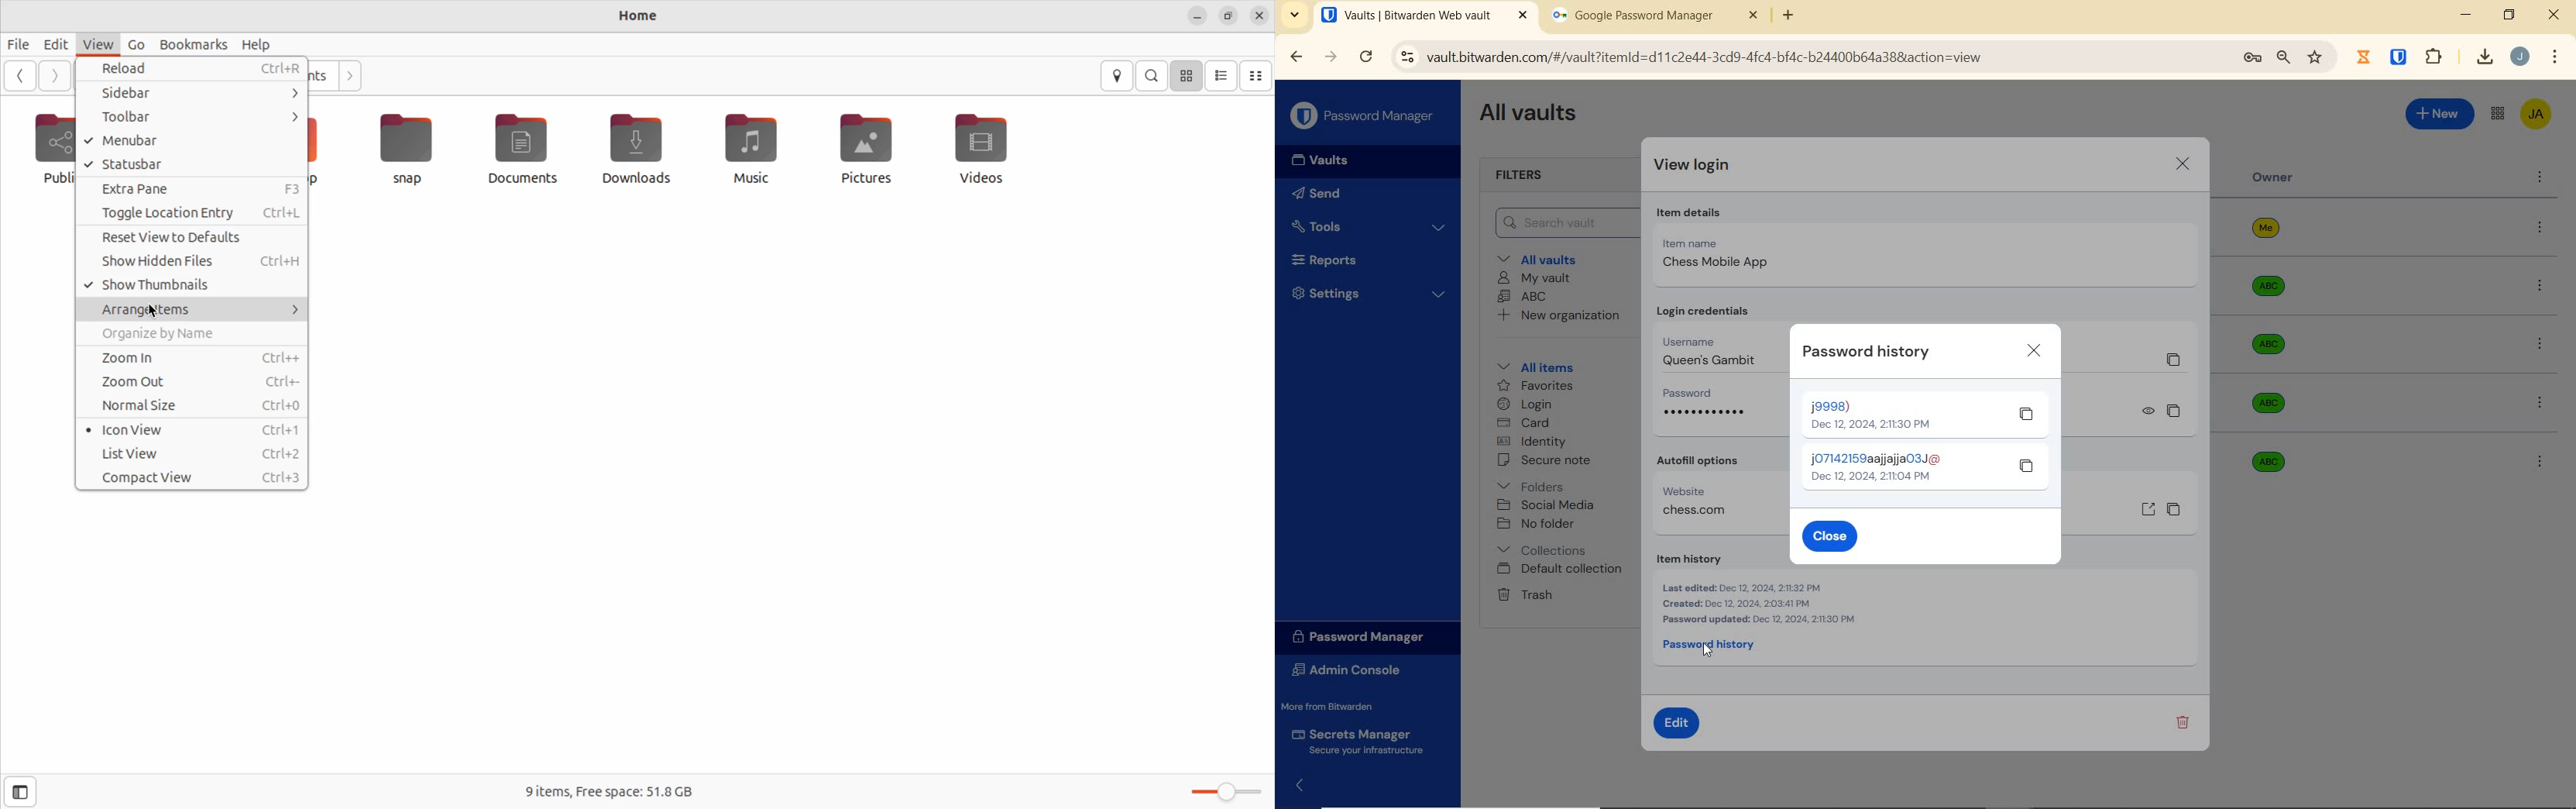 This screenshot has height=812, width=2576. What do you see at coordinates (2400, 56) in the screenshot?
I see `extensions` at bounding box center [2400, 56].